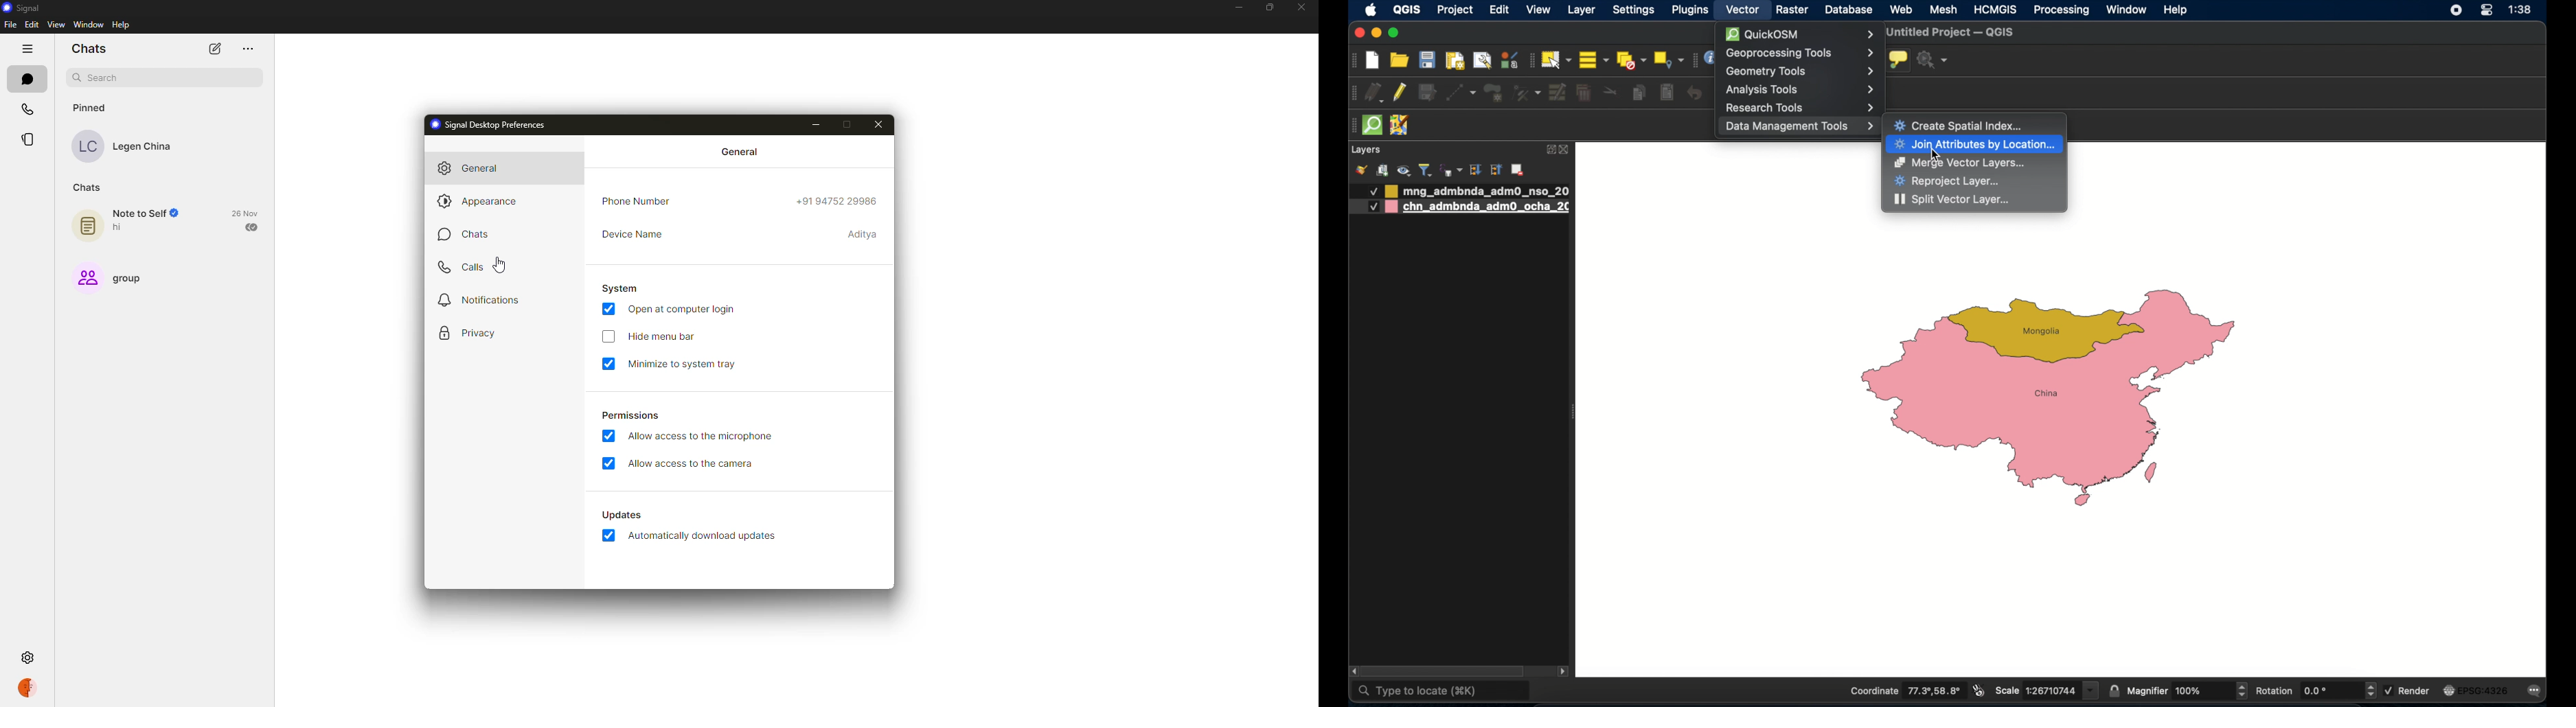 This screenshot has width=2576, height=728. I want to click on cursor, so click(1937, 155).